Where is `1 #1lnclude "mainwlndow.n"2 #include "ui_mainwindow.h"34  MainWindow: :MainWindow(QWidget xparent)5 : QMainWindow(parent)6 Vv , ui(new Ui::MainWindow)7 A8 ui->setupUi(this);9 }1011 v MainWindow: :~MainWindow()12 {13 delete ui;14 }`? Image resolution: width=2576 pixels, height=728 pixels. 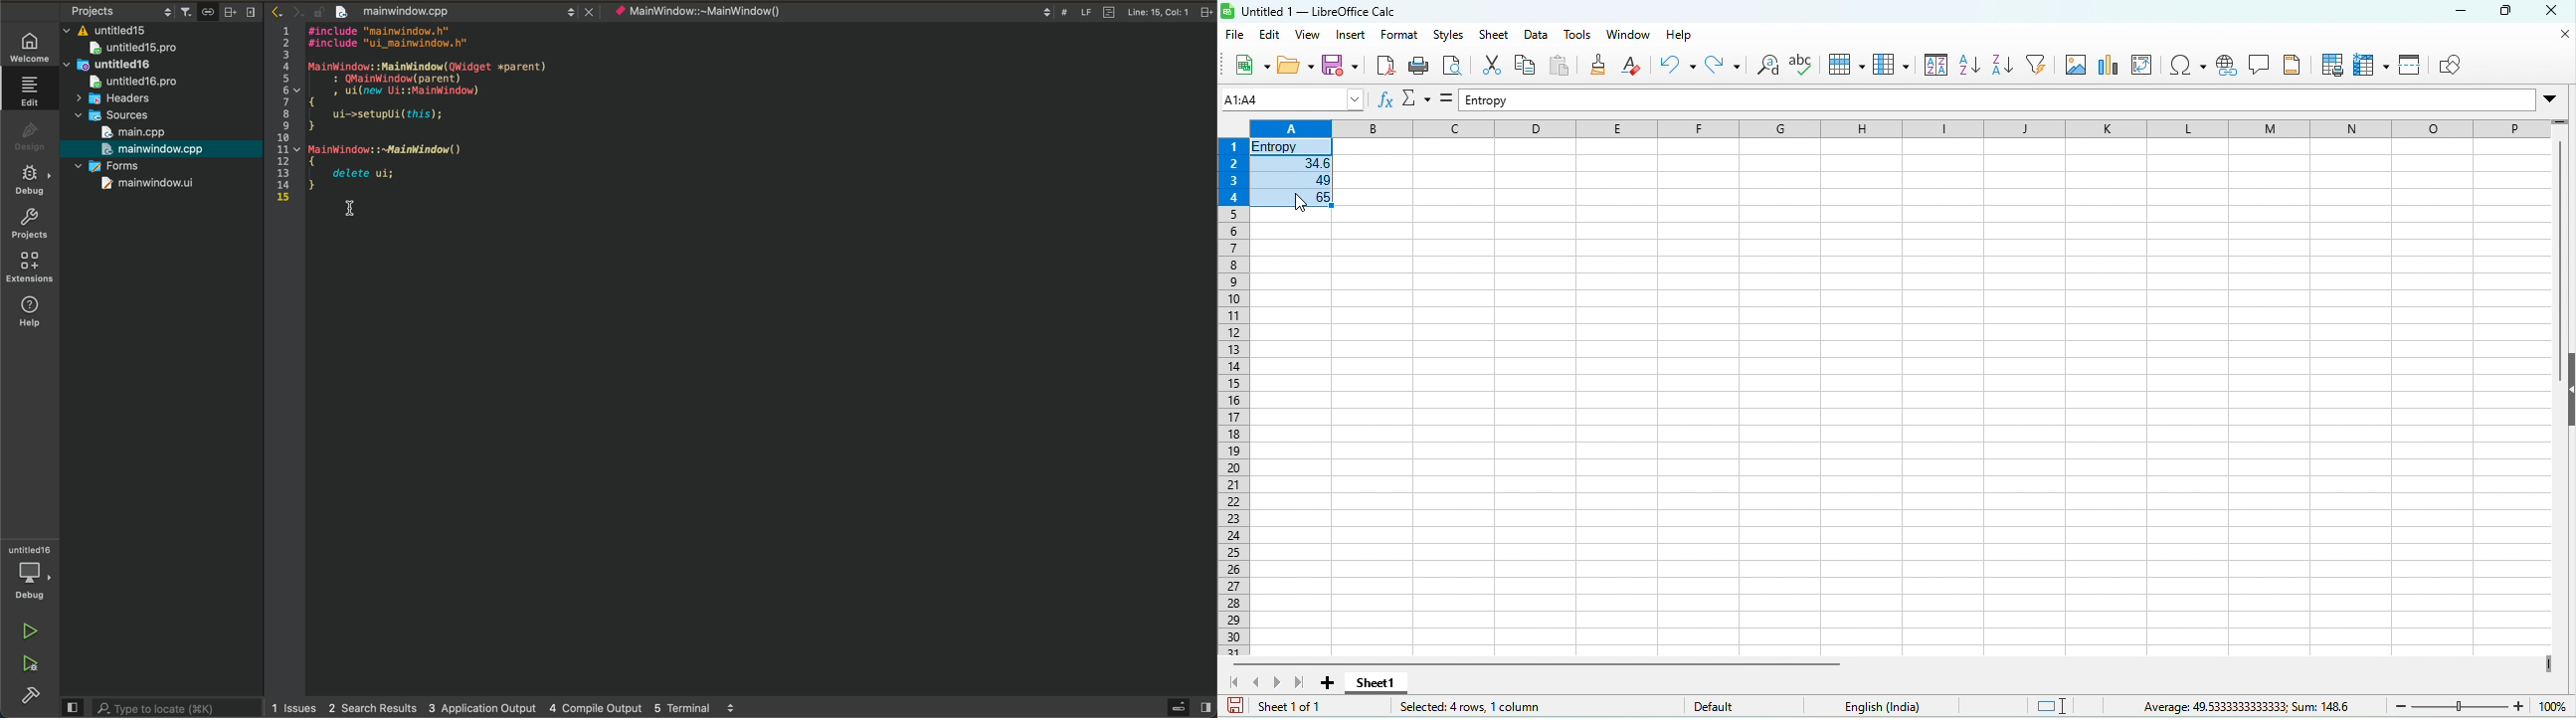 1 #1lnclude "mainwlndow.n"2 #include "ui_mainwindow.h"34  MainWindow: :MainWindow(QWidget xparent)5 : QMainWindow(parent)6 Vv , ui(new Ui::MainWindow)7 A8 ui->setupUi(this);9 }1011 v MainWindow: :~MainWindow()12 {13 delete ui;14 } is located at coordinates (432, 108).